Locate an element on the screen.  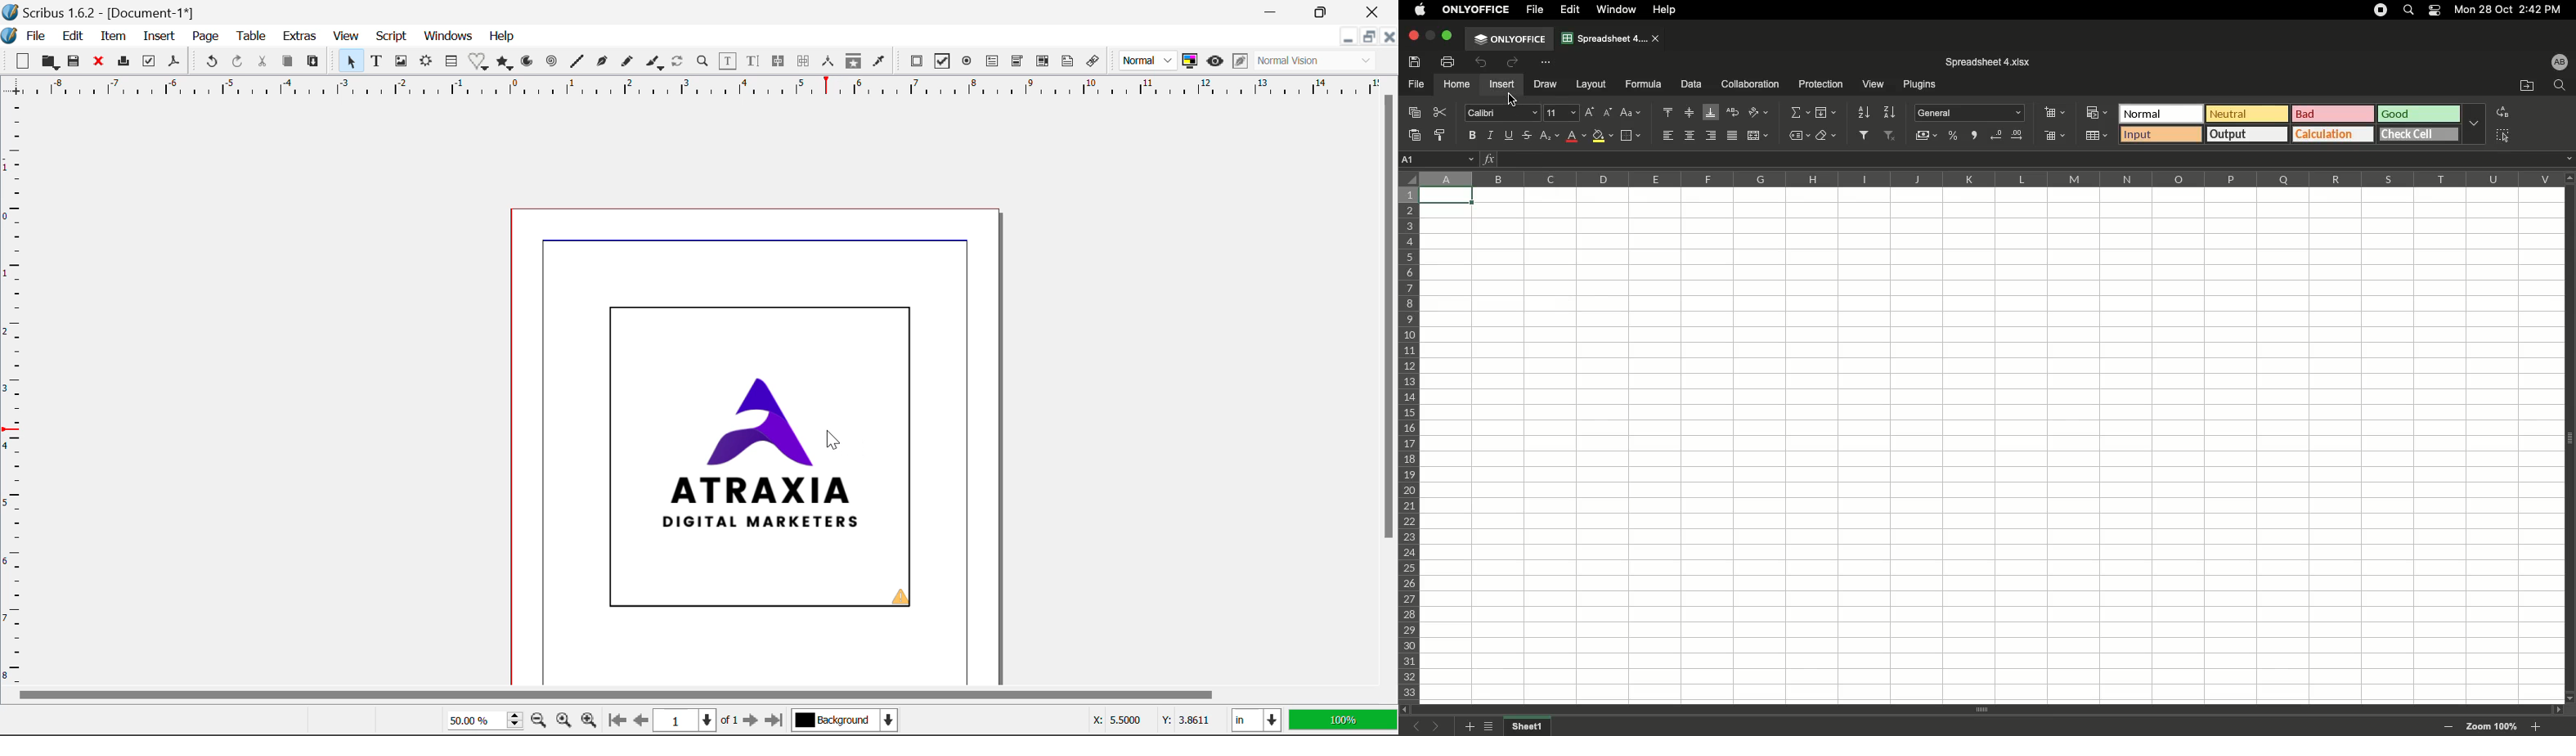
Windows is located at coordinates (449, 36).